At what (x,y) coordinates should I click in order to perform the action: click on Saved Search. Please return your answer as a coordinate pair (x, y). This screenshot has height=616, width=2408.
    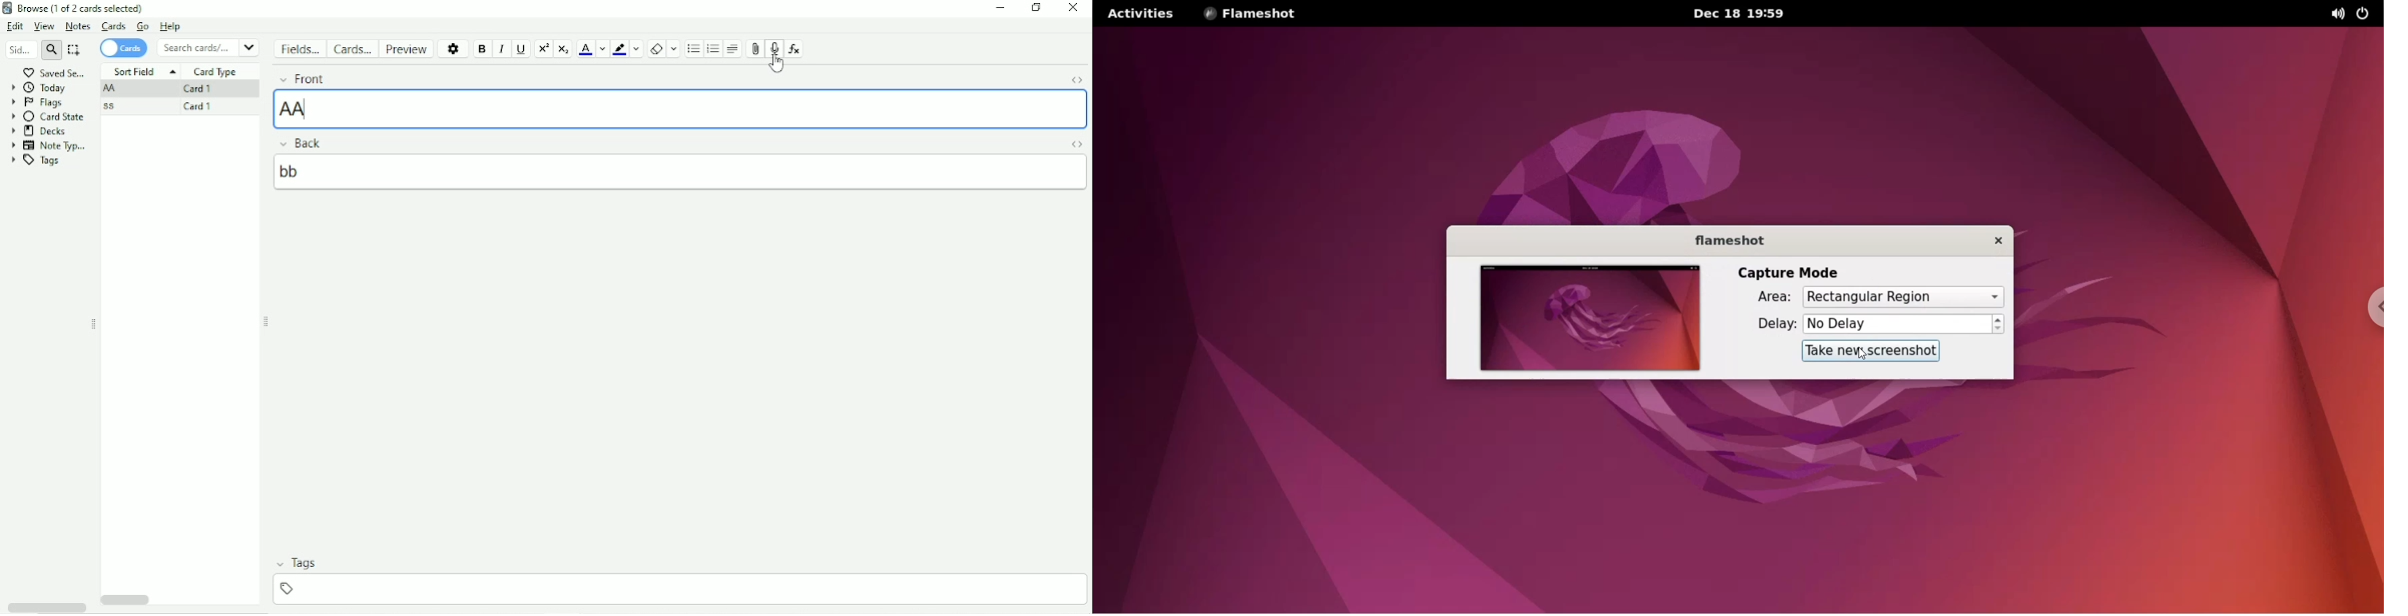
    Looking at the image, I should click on (54, 73).